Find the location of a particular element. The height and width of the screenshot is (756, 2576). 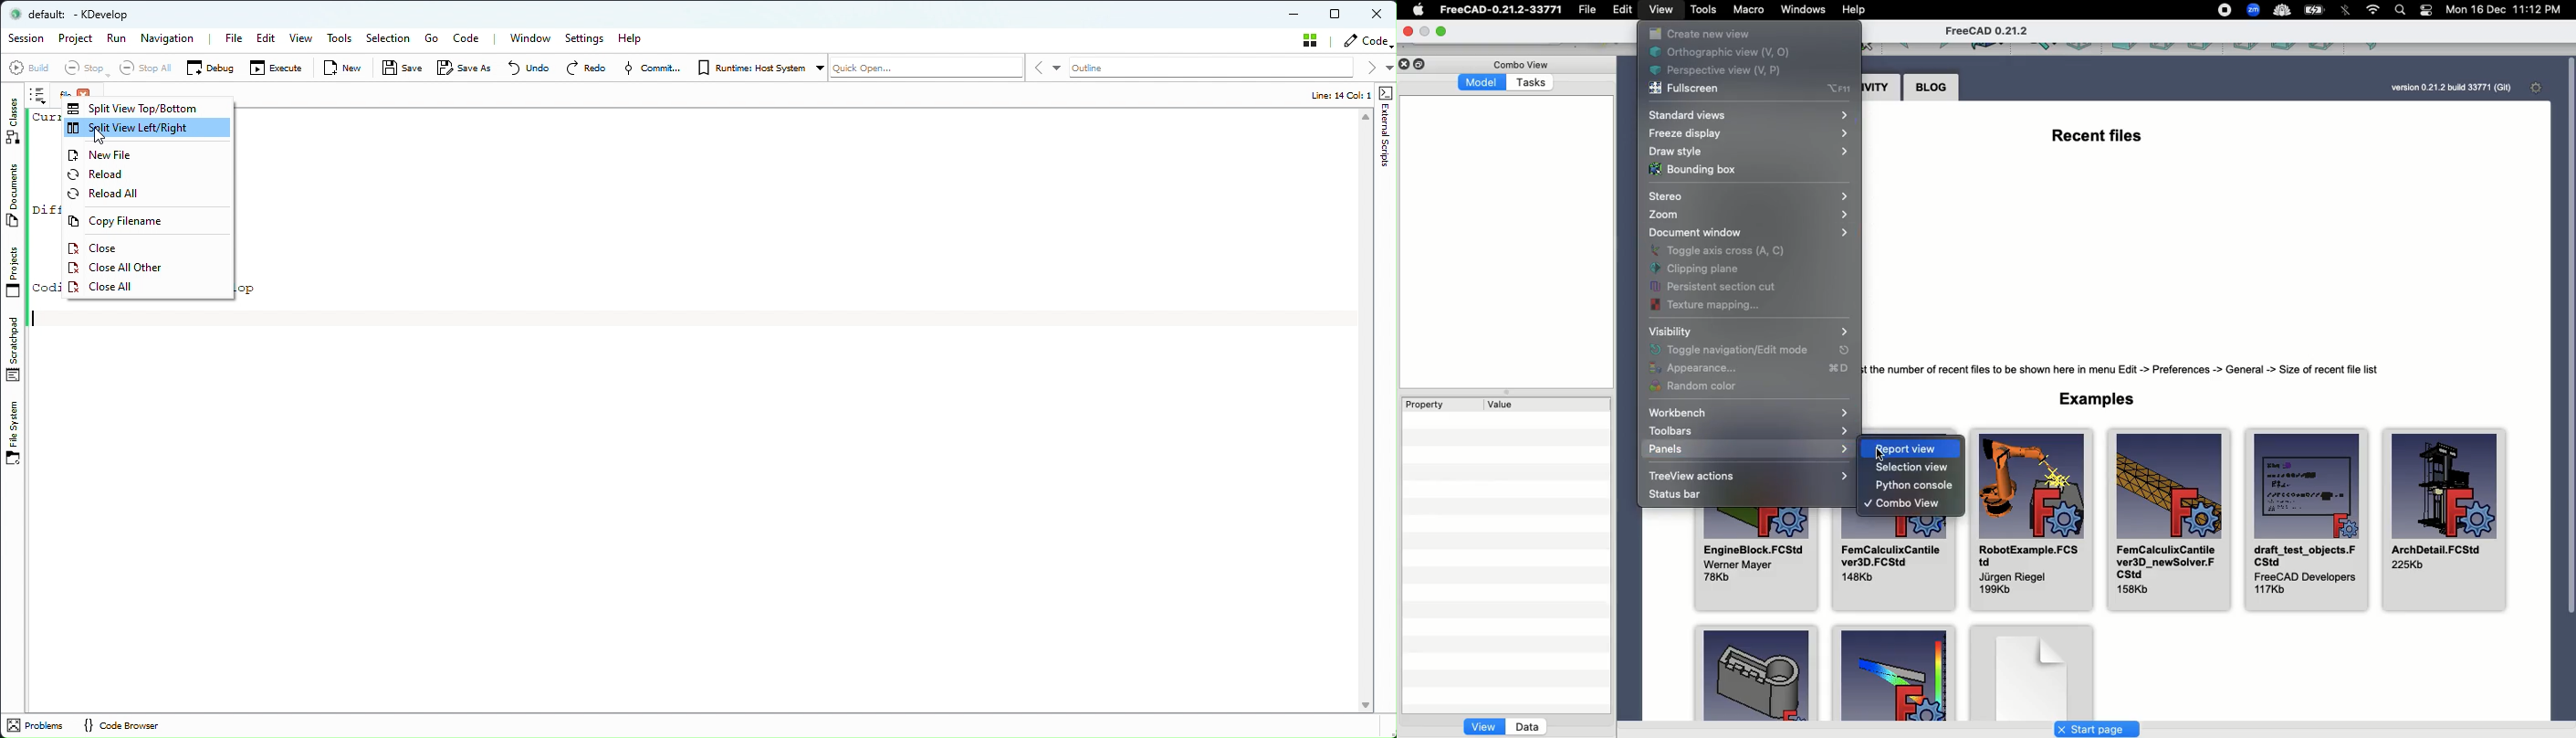

Model is located at coordinates (1483, 84).